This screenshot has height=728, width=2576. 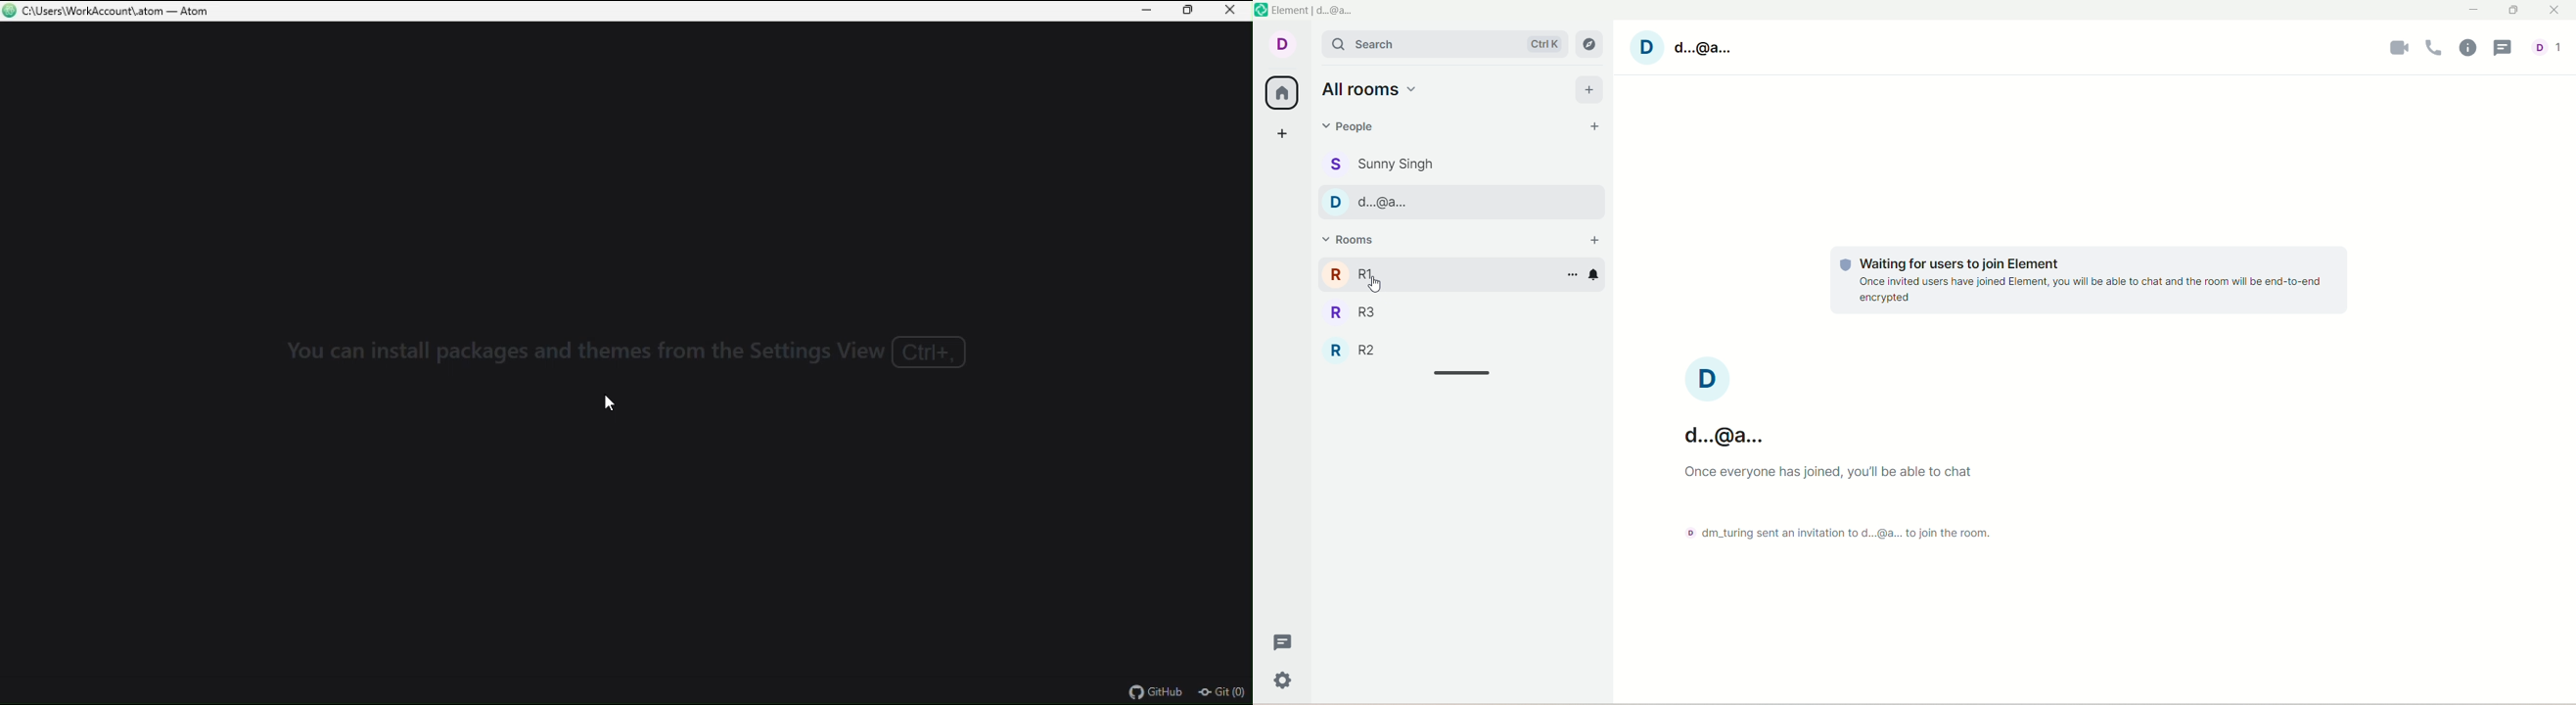 What do you see at coordinates (1262, 10) in the screenshot?
I see `logo` at bounding box center [1262, 10].